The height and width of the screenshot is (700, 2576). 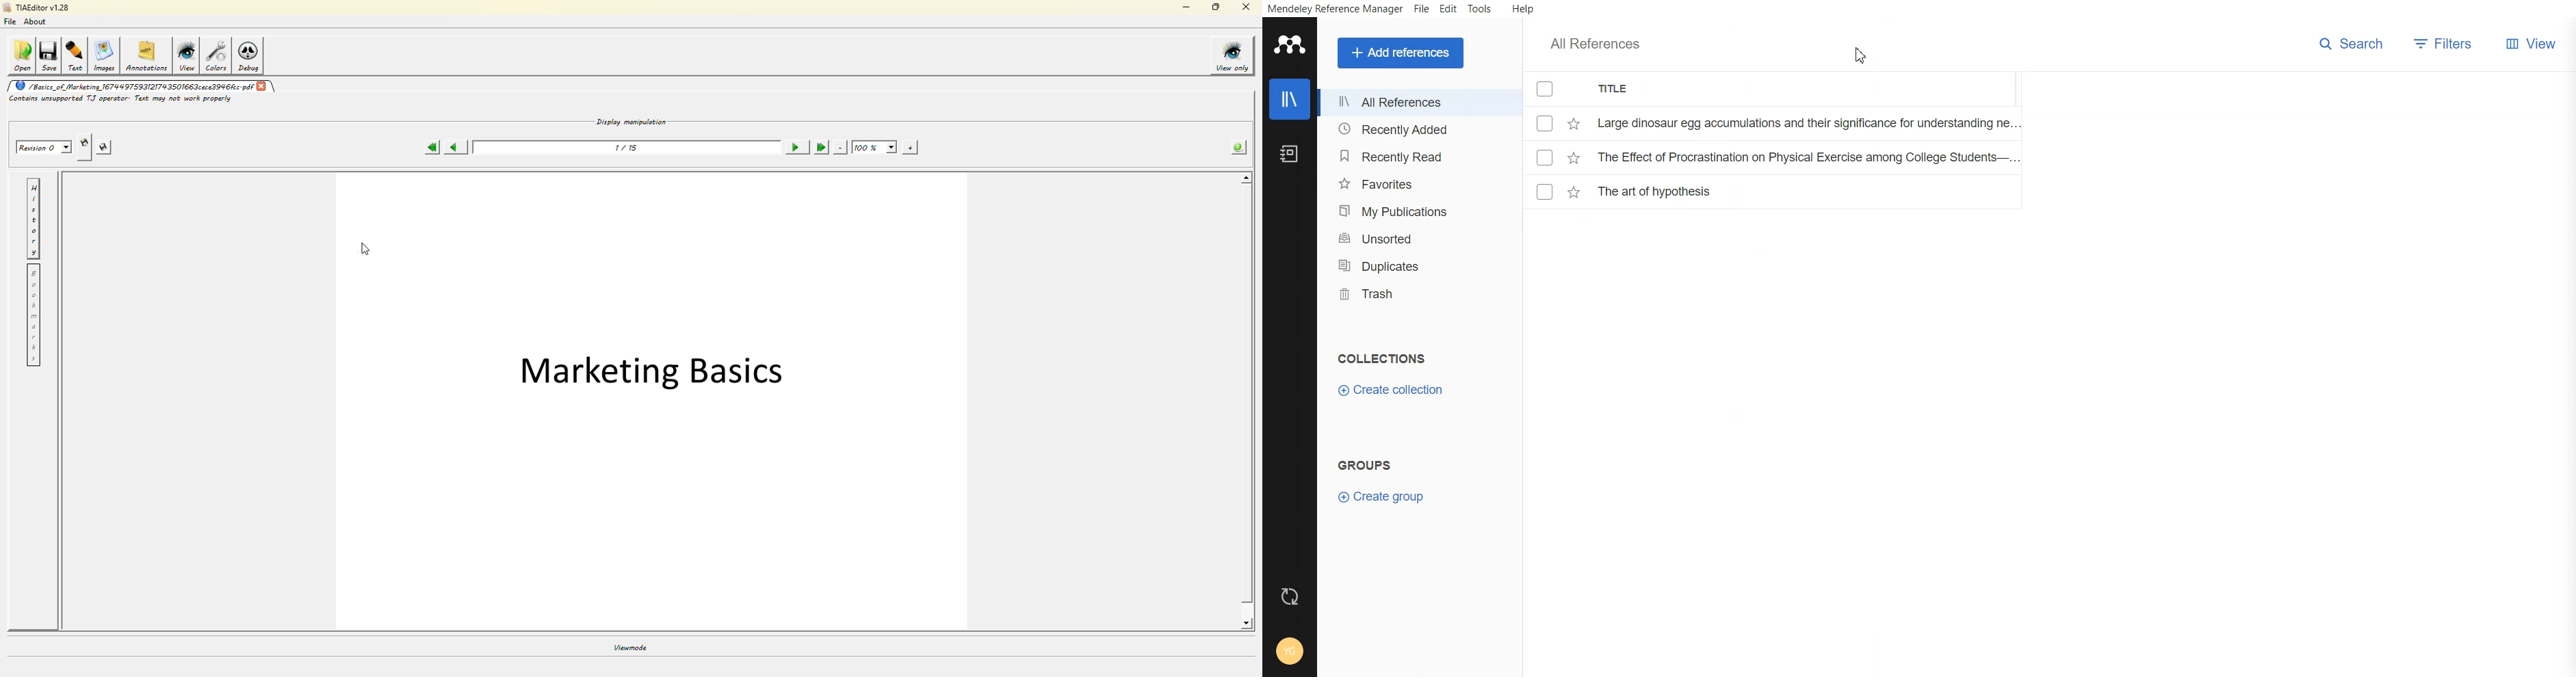 What do you see at coordinates (2530, 44) in the screenshot?
I see `Veiw` at bounding box center [2530, 44].